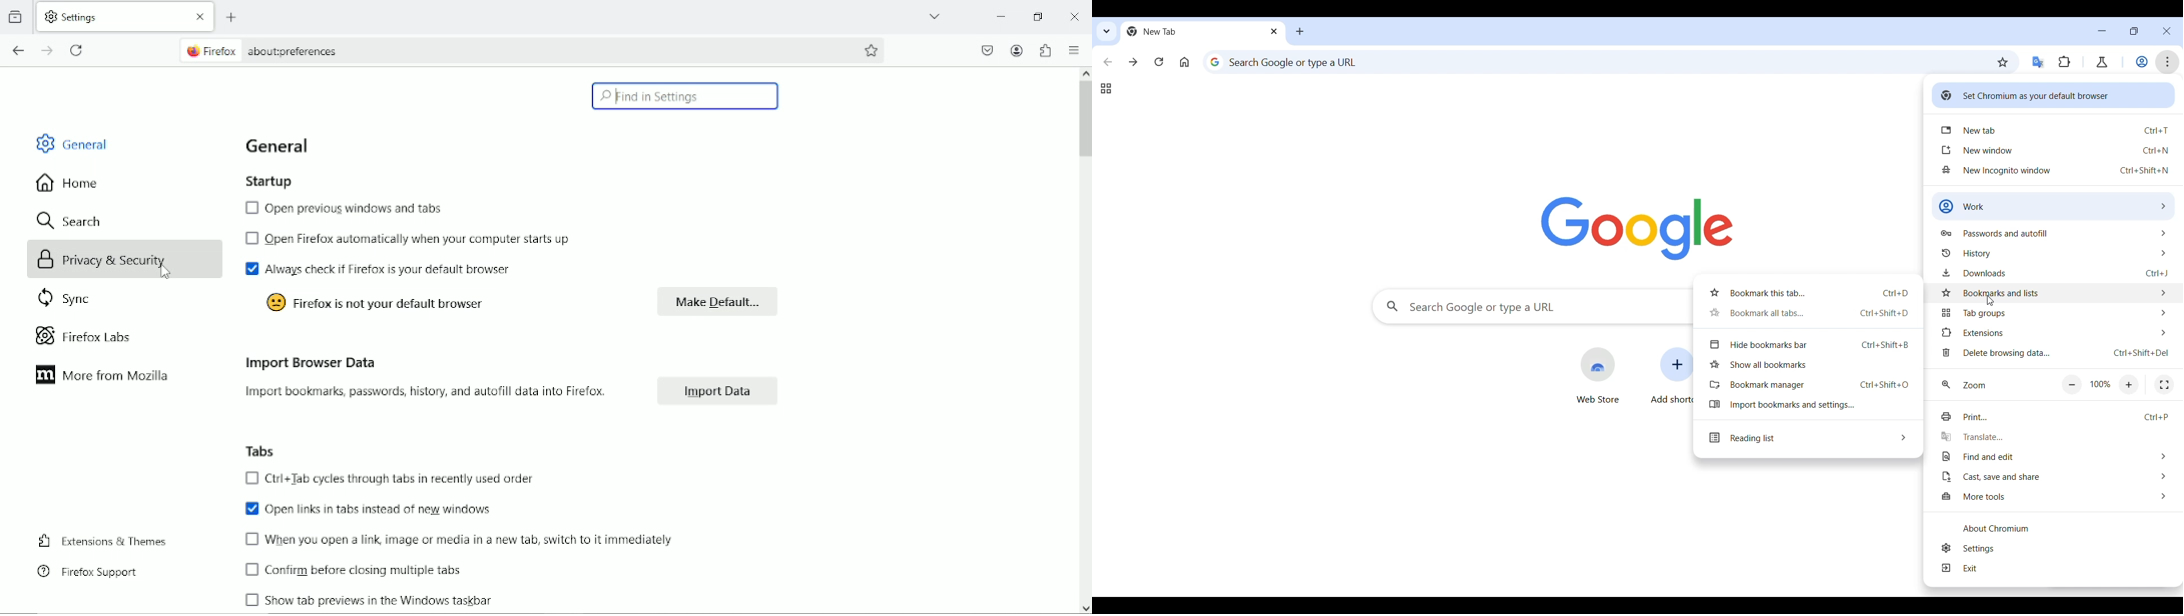  Describe the element at coordinates (1018, 50) in the screenshot. I see `account` at that location.